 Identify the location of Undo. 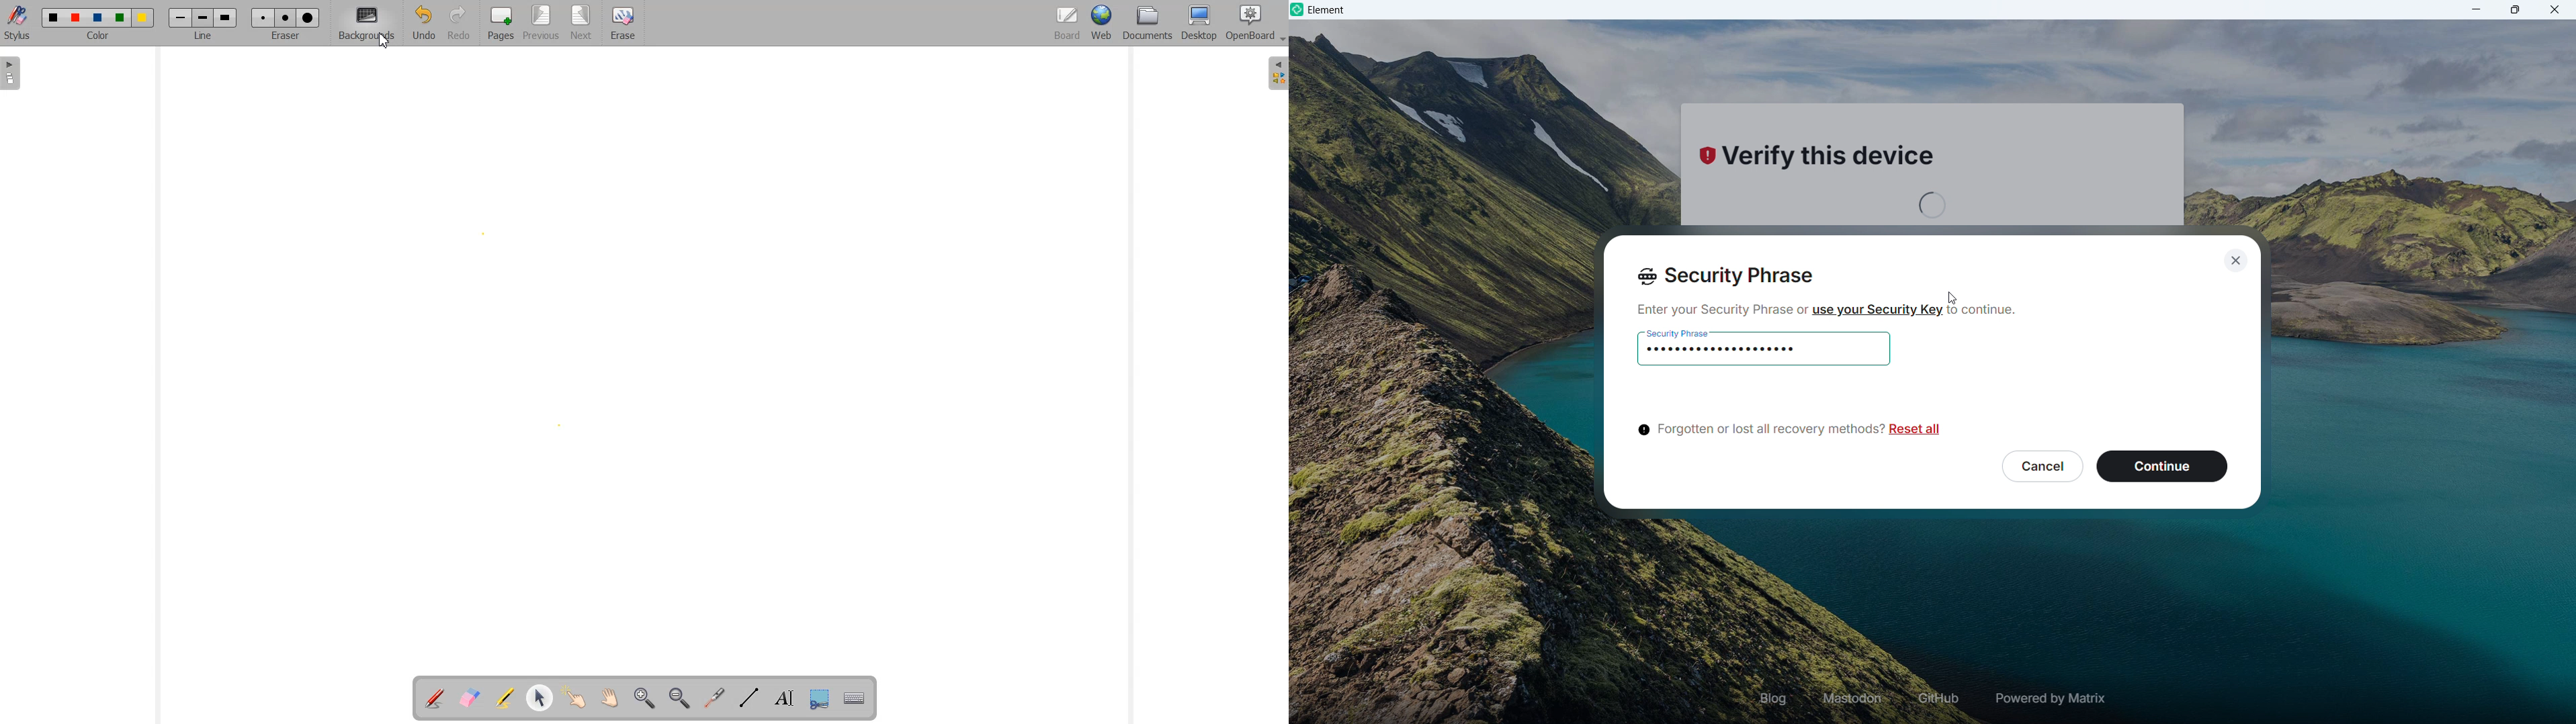
(423, 24).